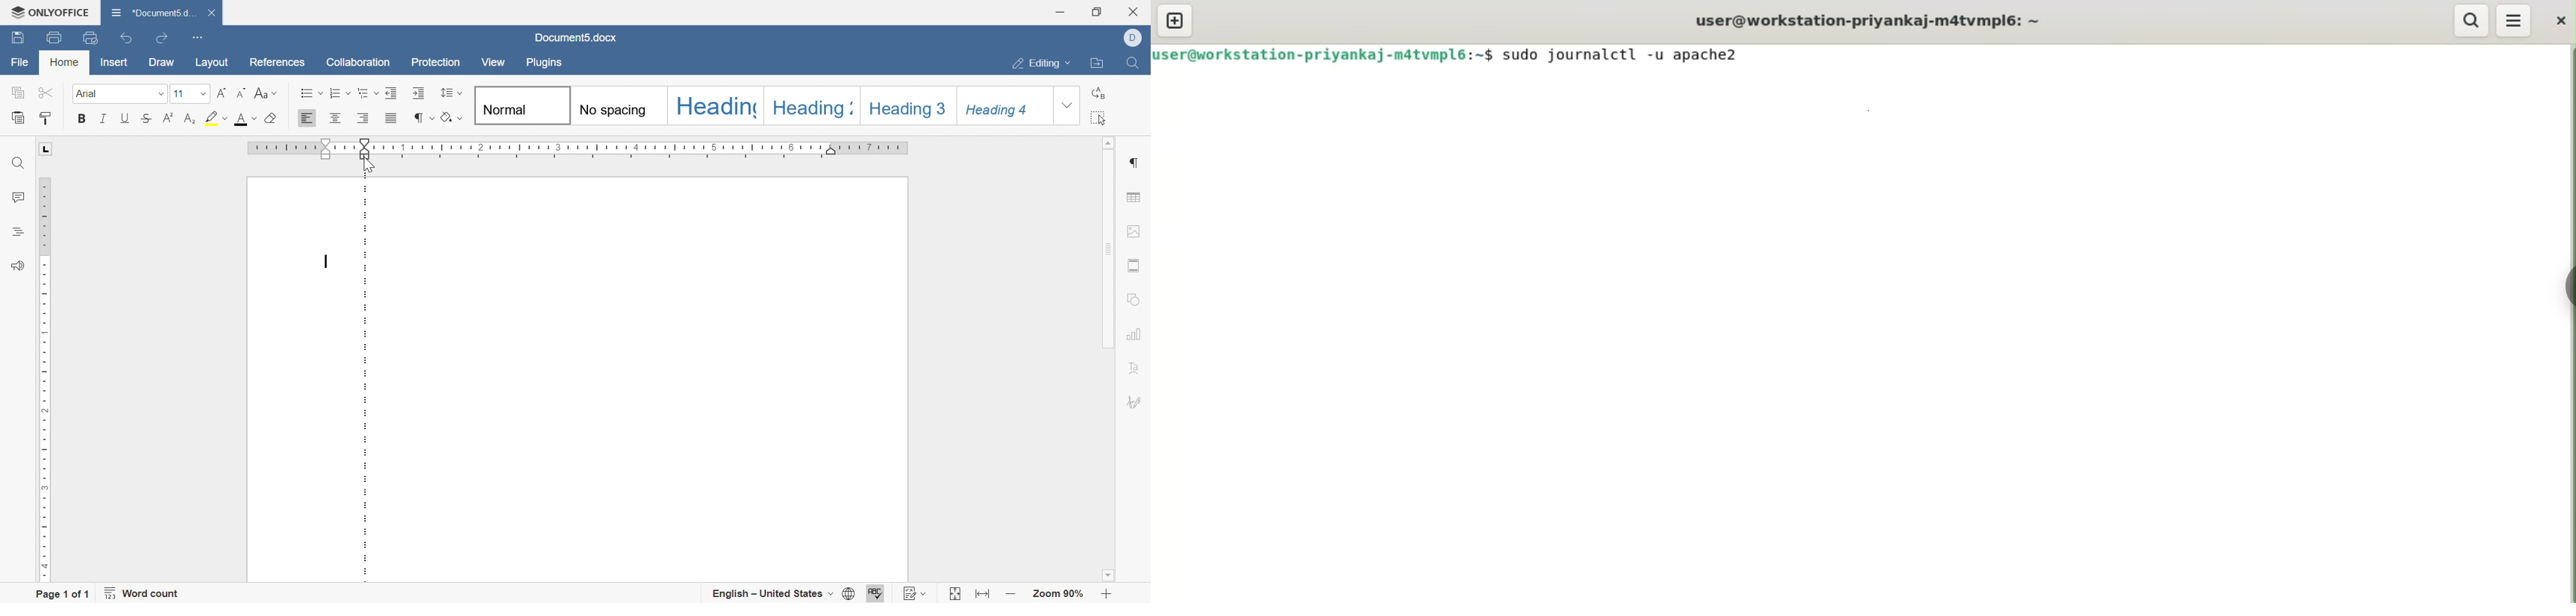  Describe the element at coordinates (160, 40) in the screenshot. I see `redo` at that location.